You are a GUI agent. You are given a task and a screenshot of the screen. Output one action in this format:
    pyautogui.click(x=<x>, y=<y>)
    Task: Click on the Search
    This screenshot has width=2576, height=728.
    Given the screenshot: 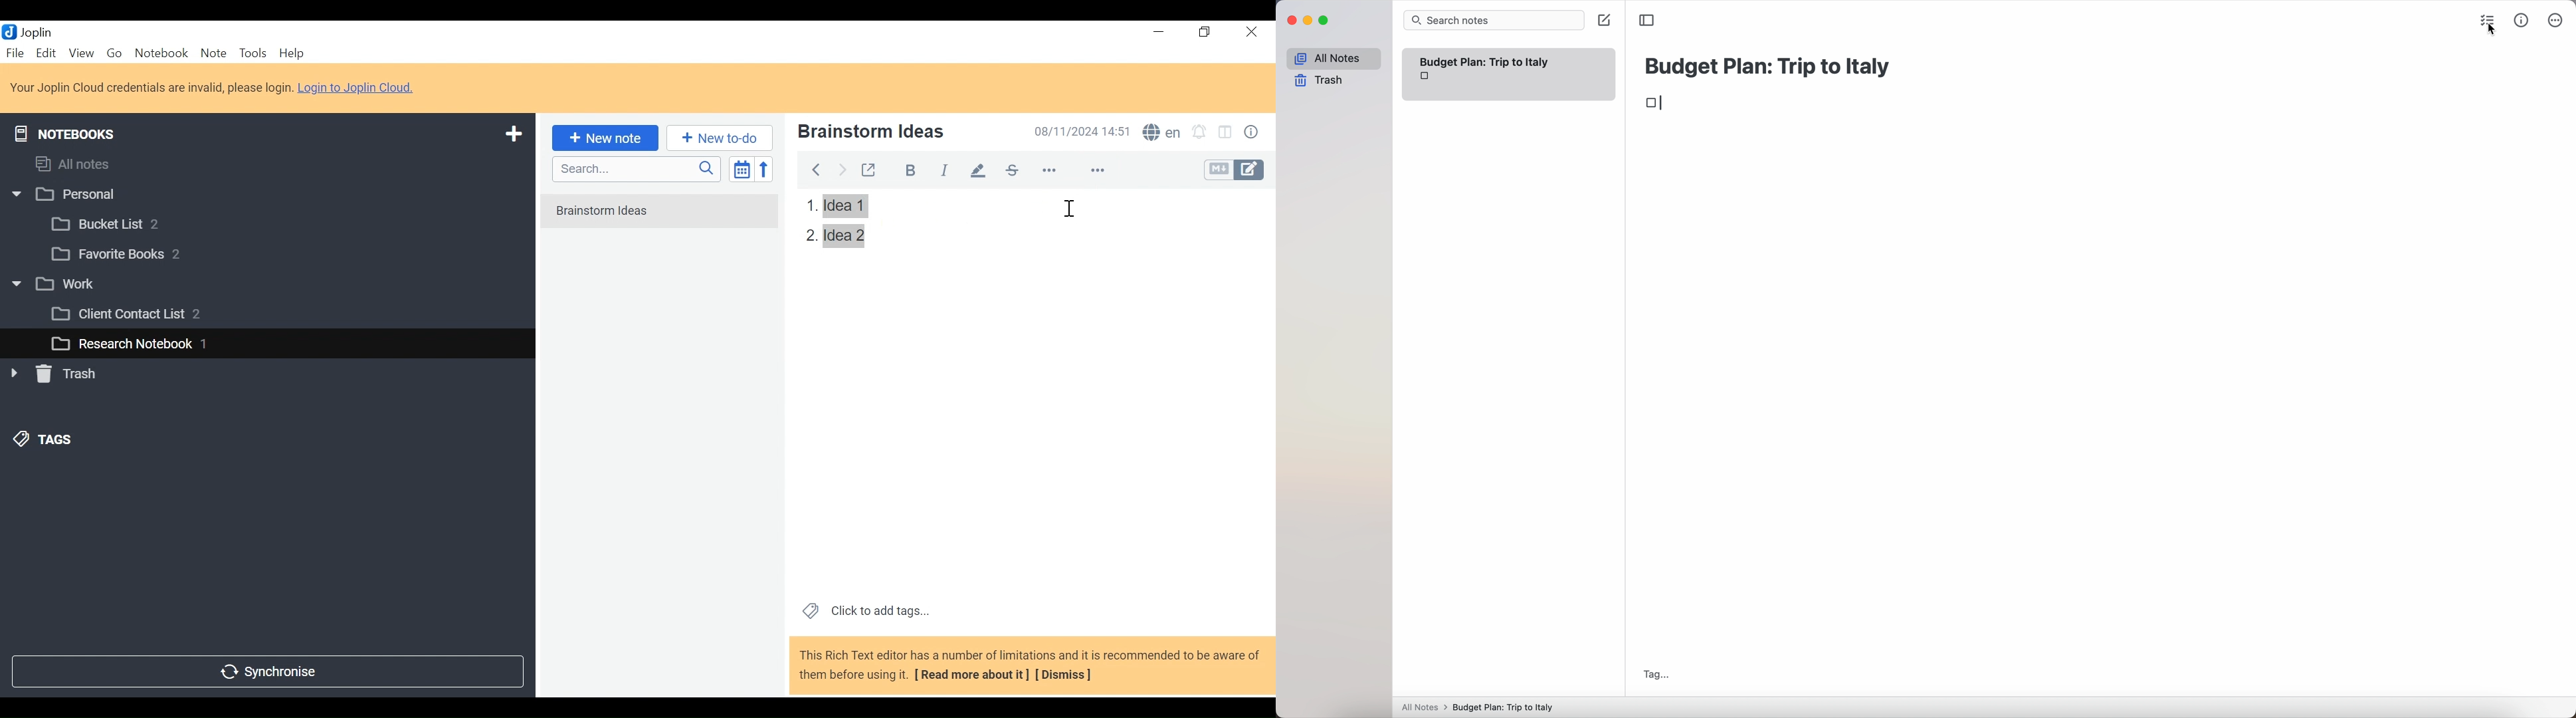 What is the action you would take?
    pyautogui.click(x=635, y=169)
    